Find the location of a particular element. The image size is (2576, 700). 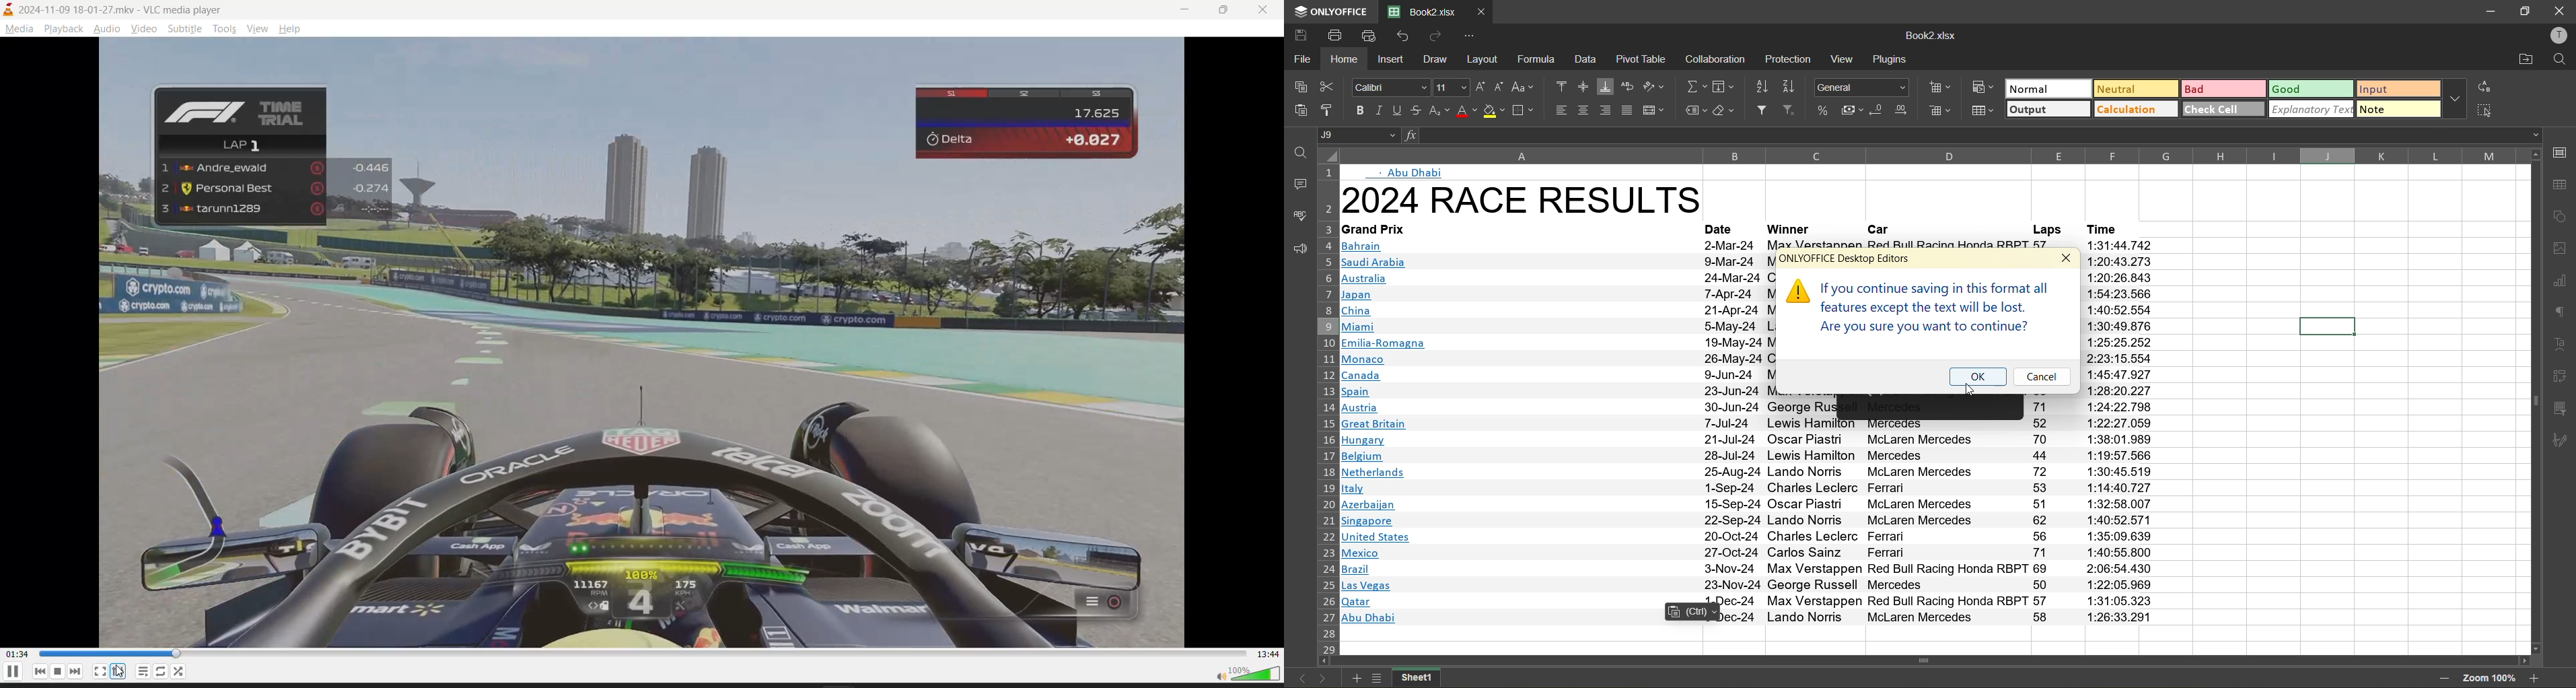

text info is located at coordinates (1553, 279).